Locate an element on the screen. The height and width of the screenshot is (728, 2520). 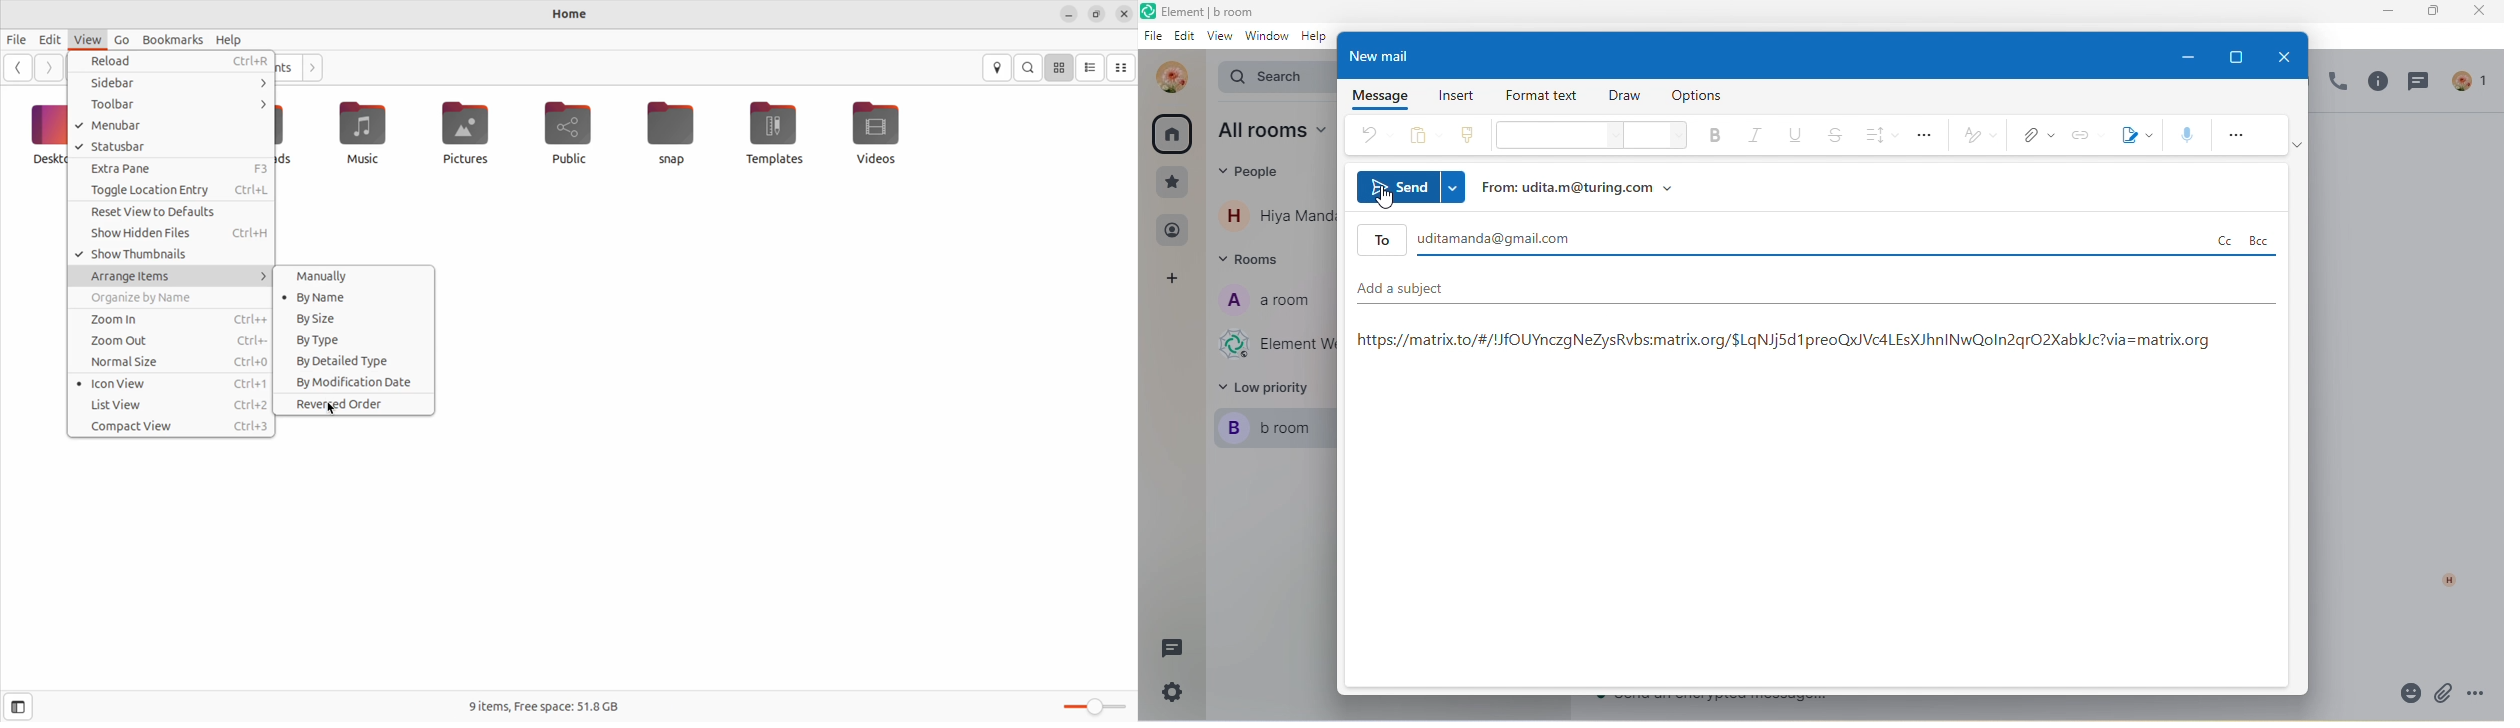
favourite is located at coordinates (1173, 182).